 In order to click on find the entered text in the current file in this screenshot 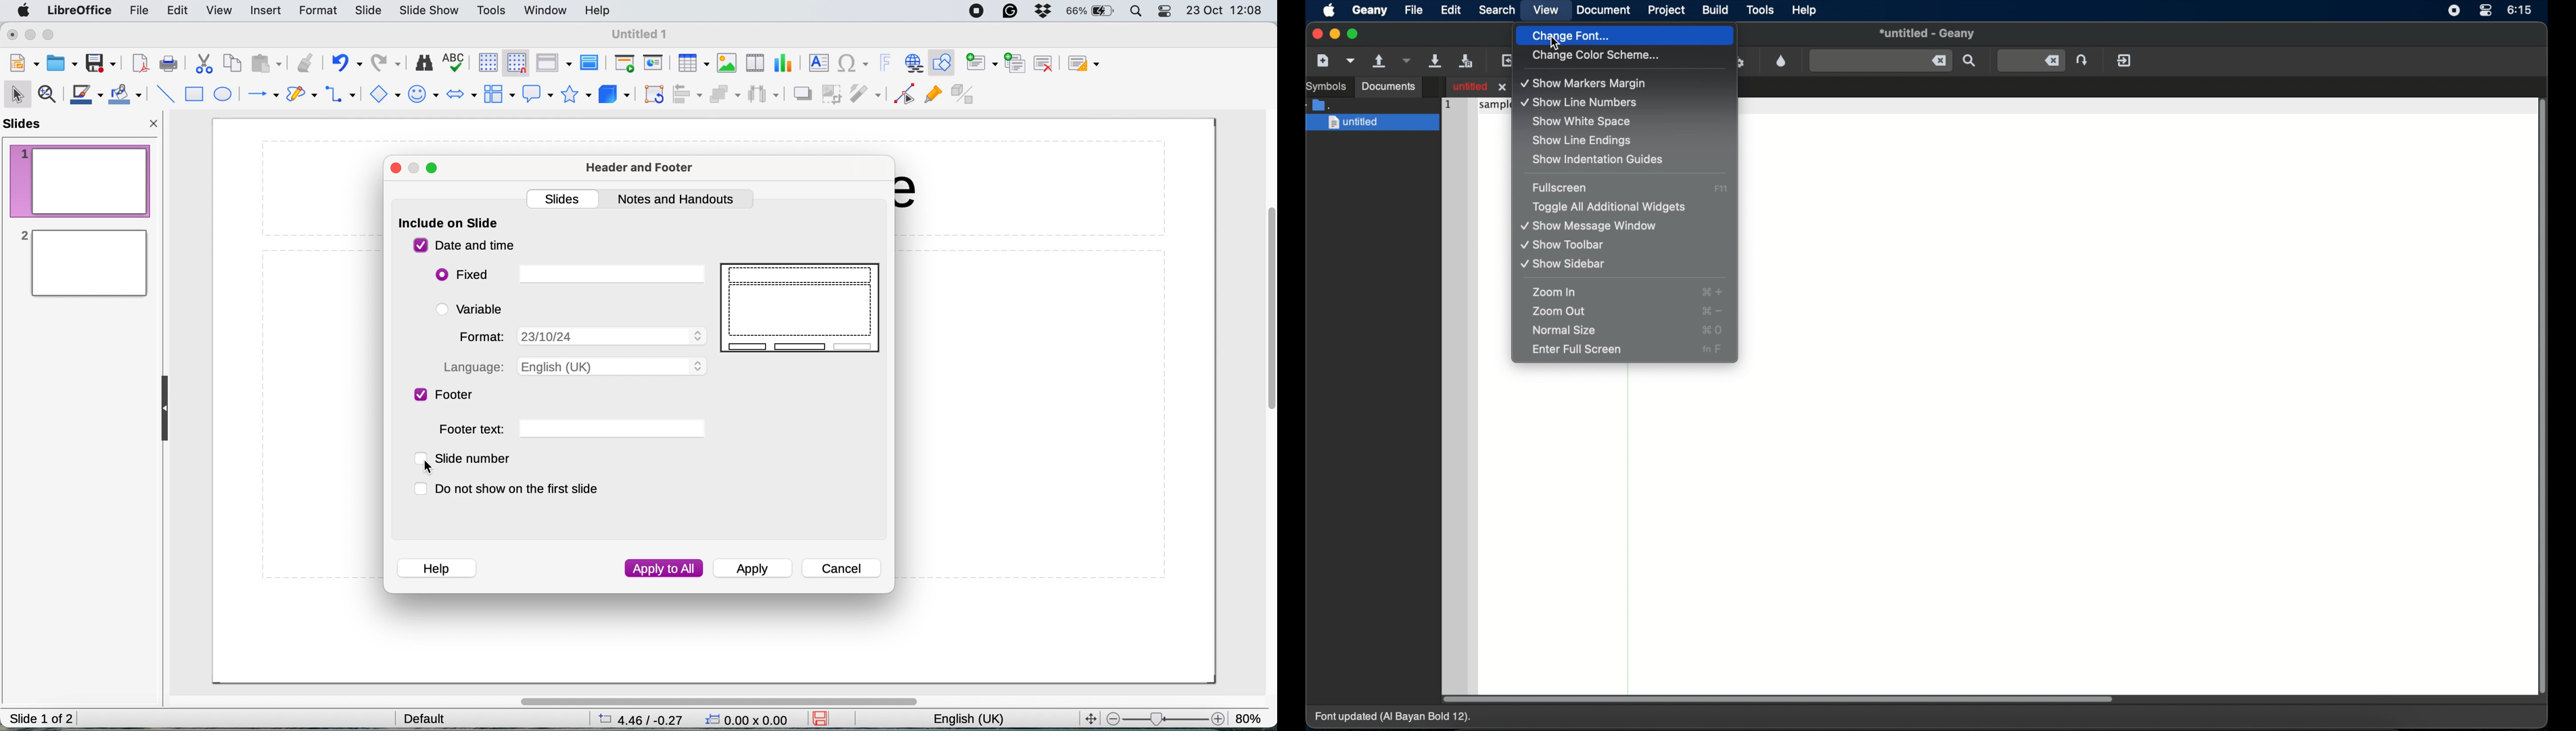, I will do `click(1971, 61)`.